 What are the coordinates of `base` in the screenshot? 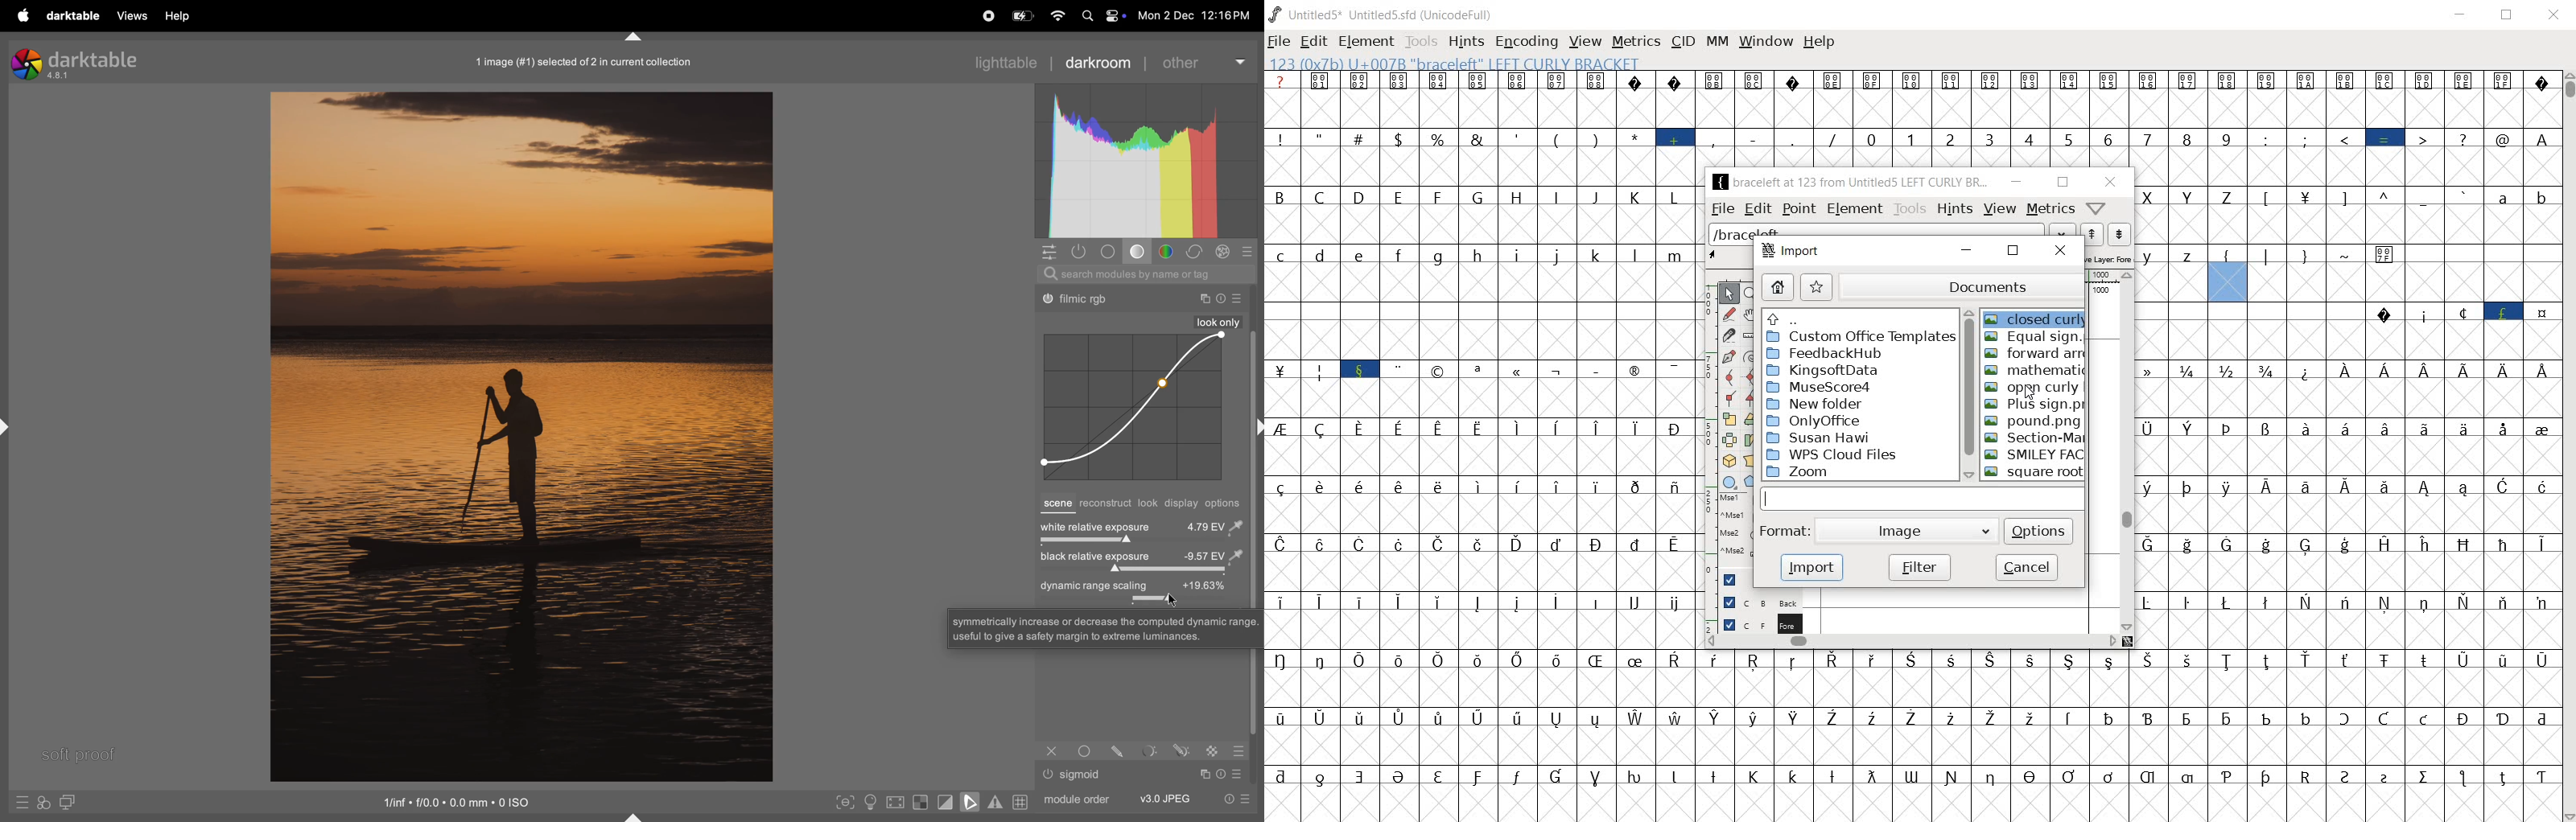 It's located at (1140, 253).